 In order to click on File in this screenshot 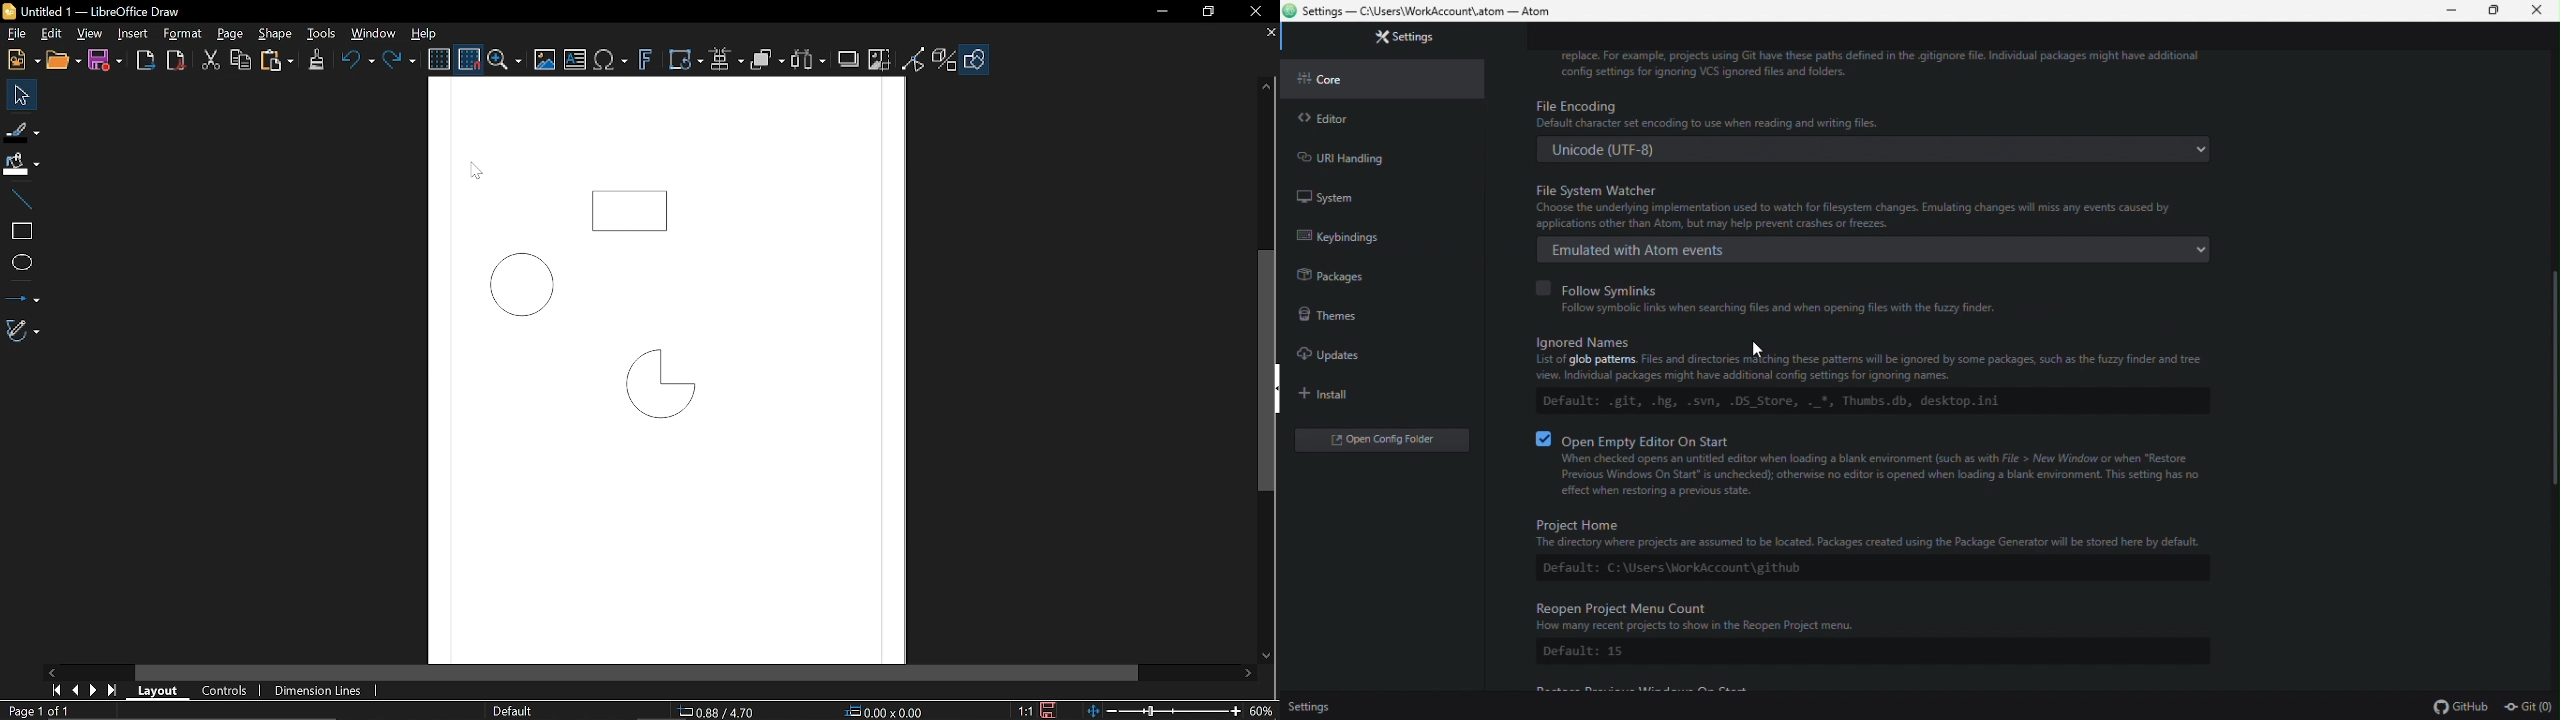, I will do `click(17, 36)`.